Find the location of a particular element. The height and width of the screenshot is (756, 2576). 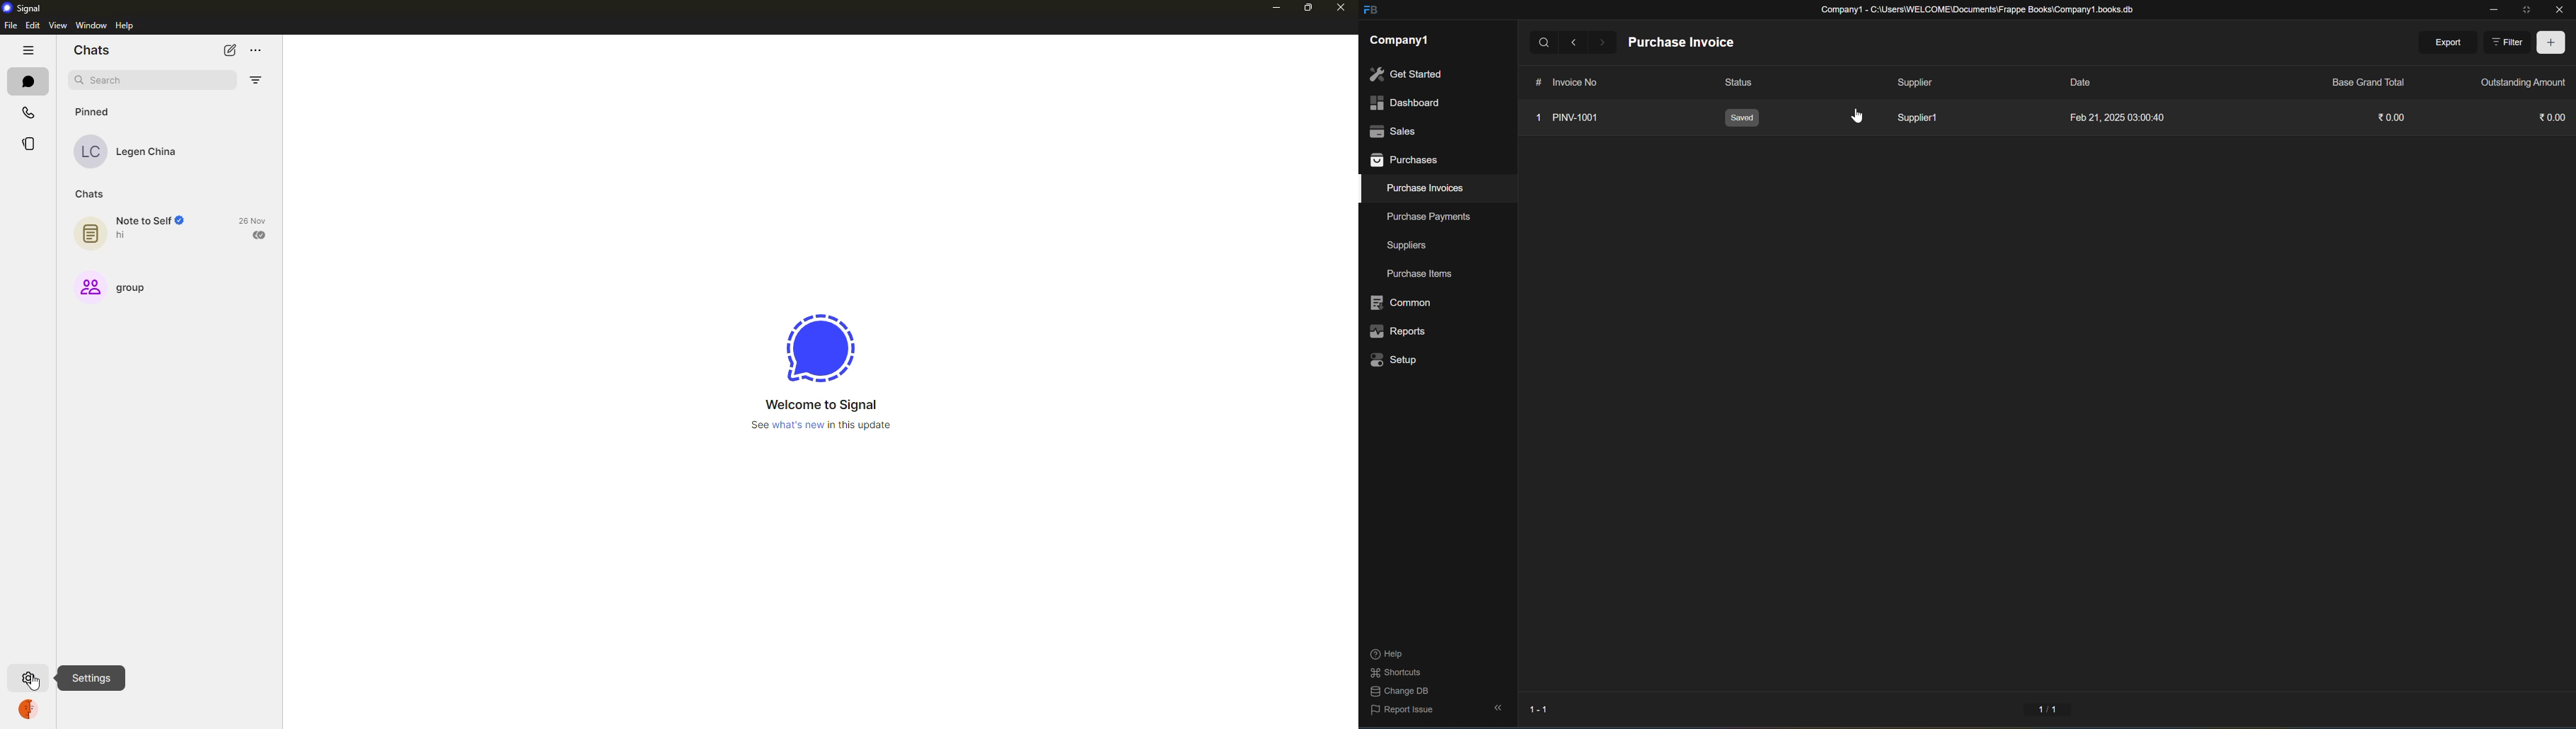

file is located at coordinates (10, 25).